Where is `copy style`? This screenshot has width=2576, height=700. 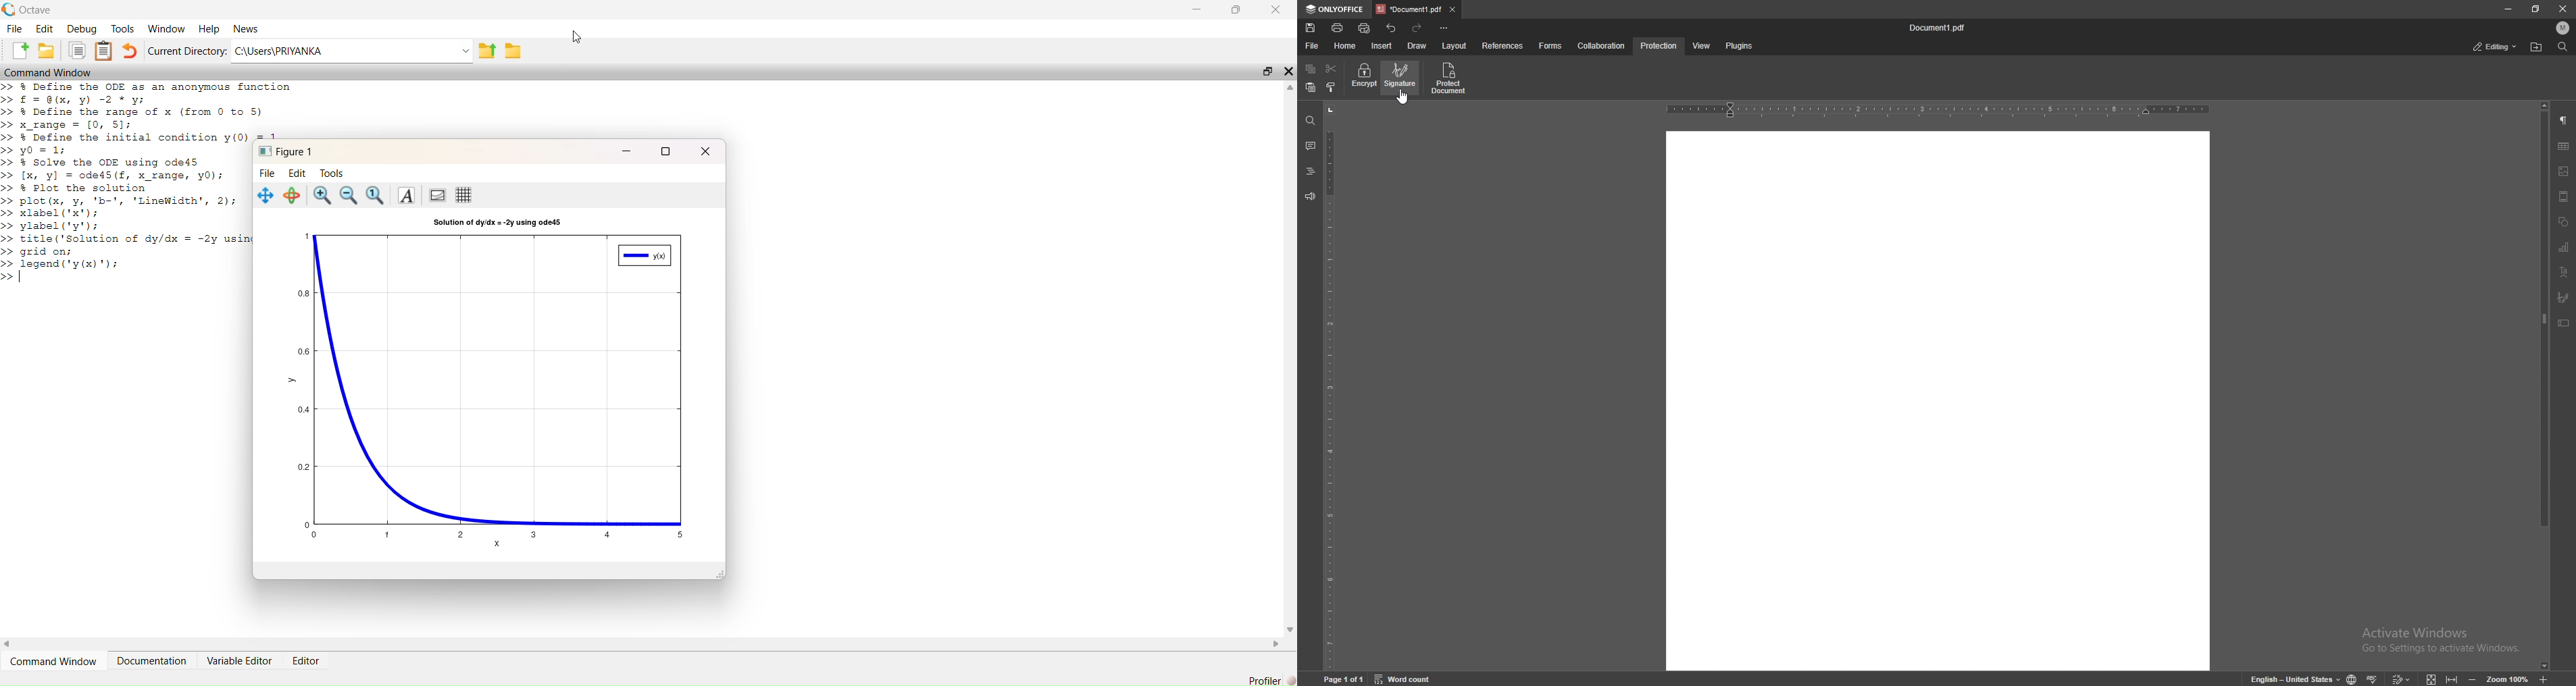 copy style is located at coordinates (1332, 87).